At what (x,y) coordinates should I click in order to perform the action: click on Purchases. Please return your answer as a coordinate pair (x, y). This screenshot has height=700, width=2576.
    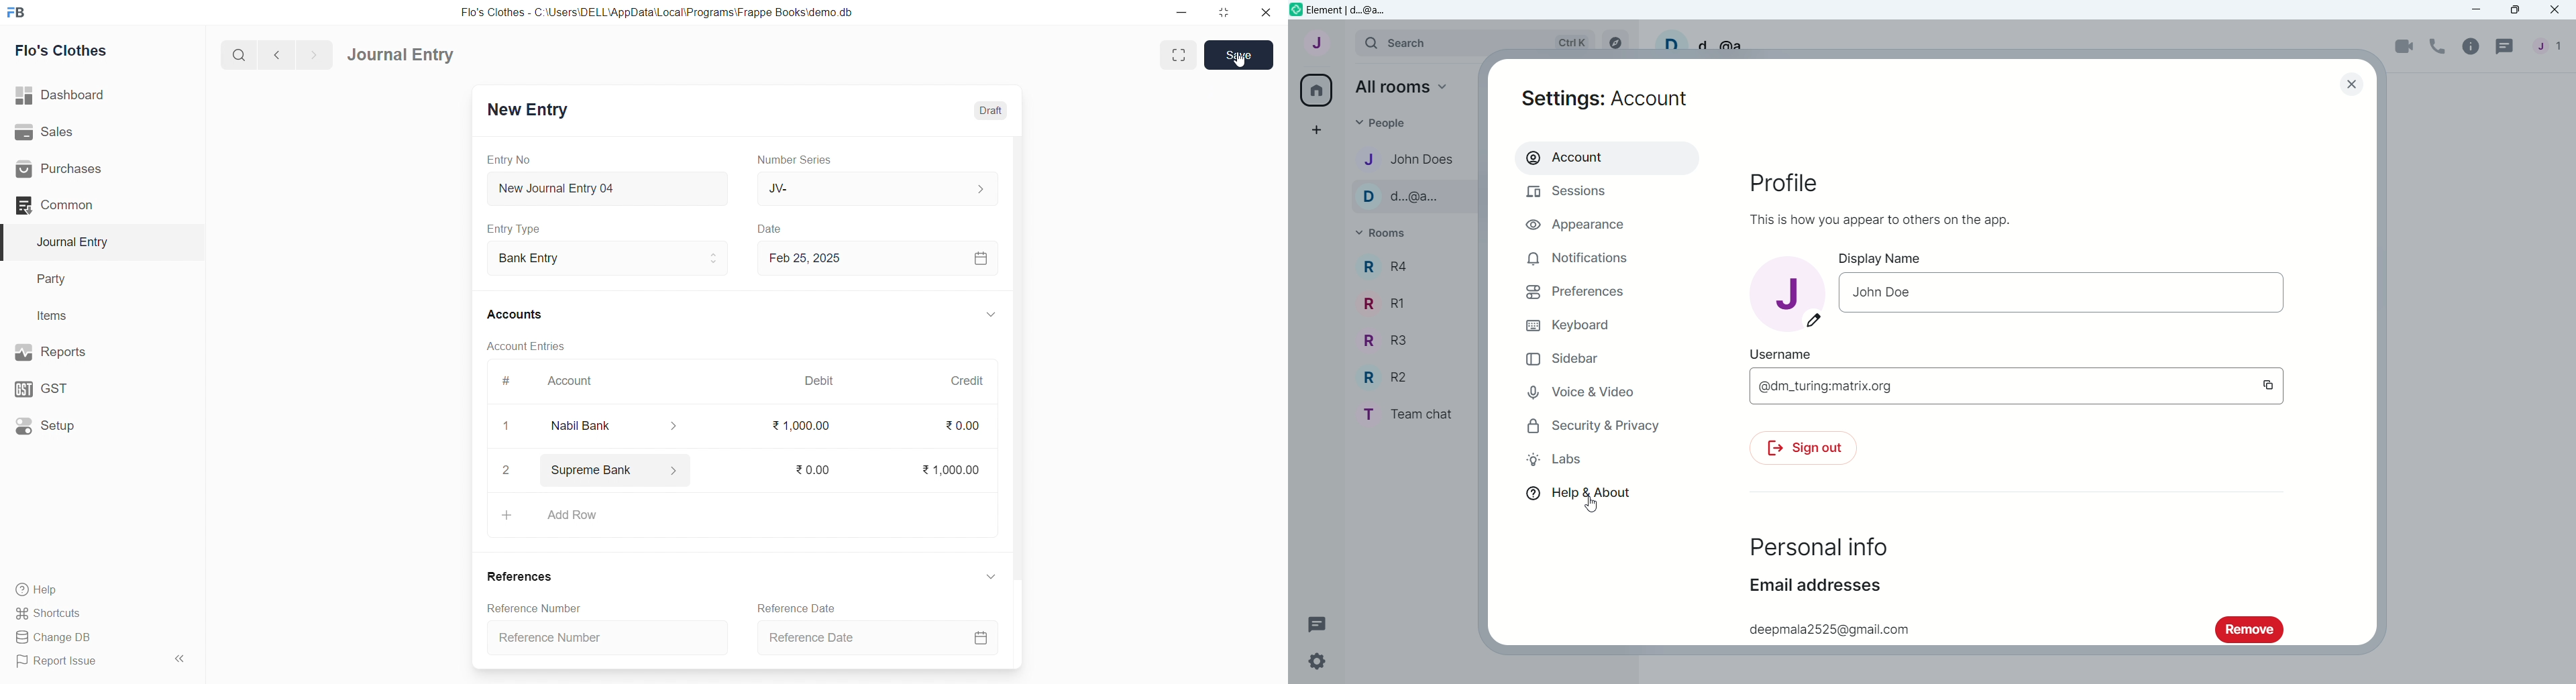
    Looking at the image, I should click on (96, 170).